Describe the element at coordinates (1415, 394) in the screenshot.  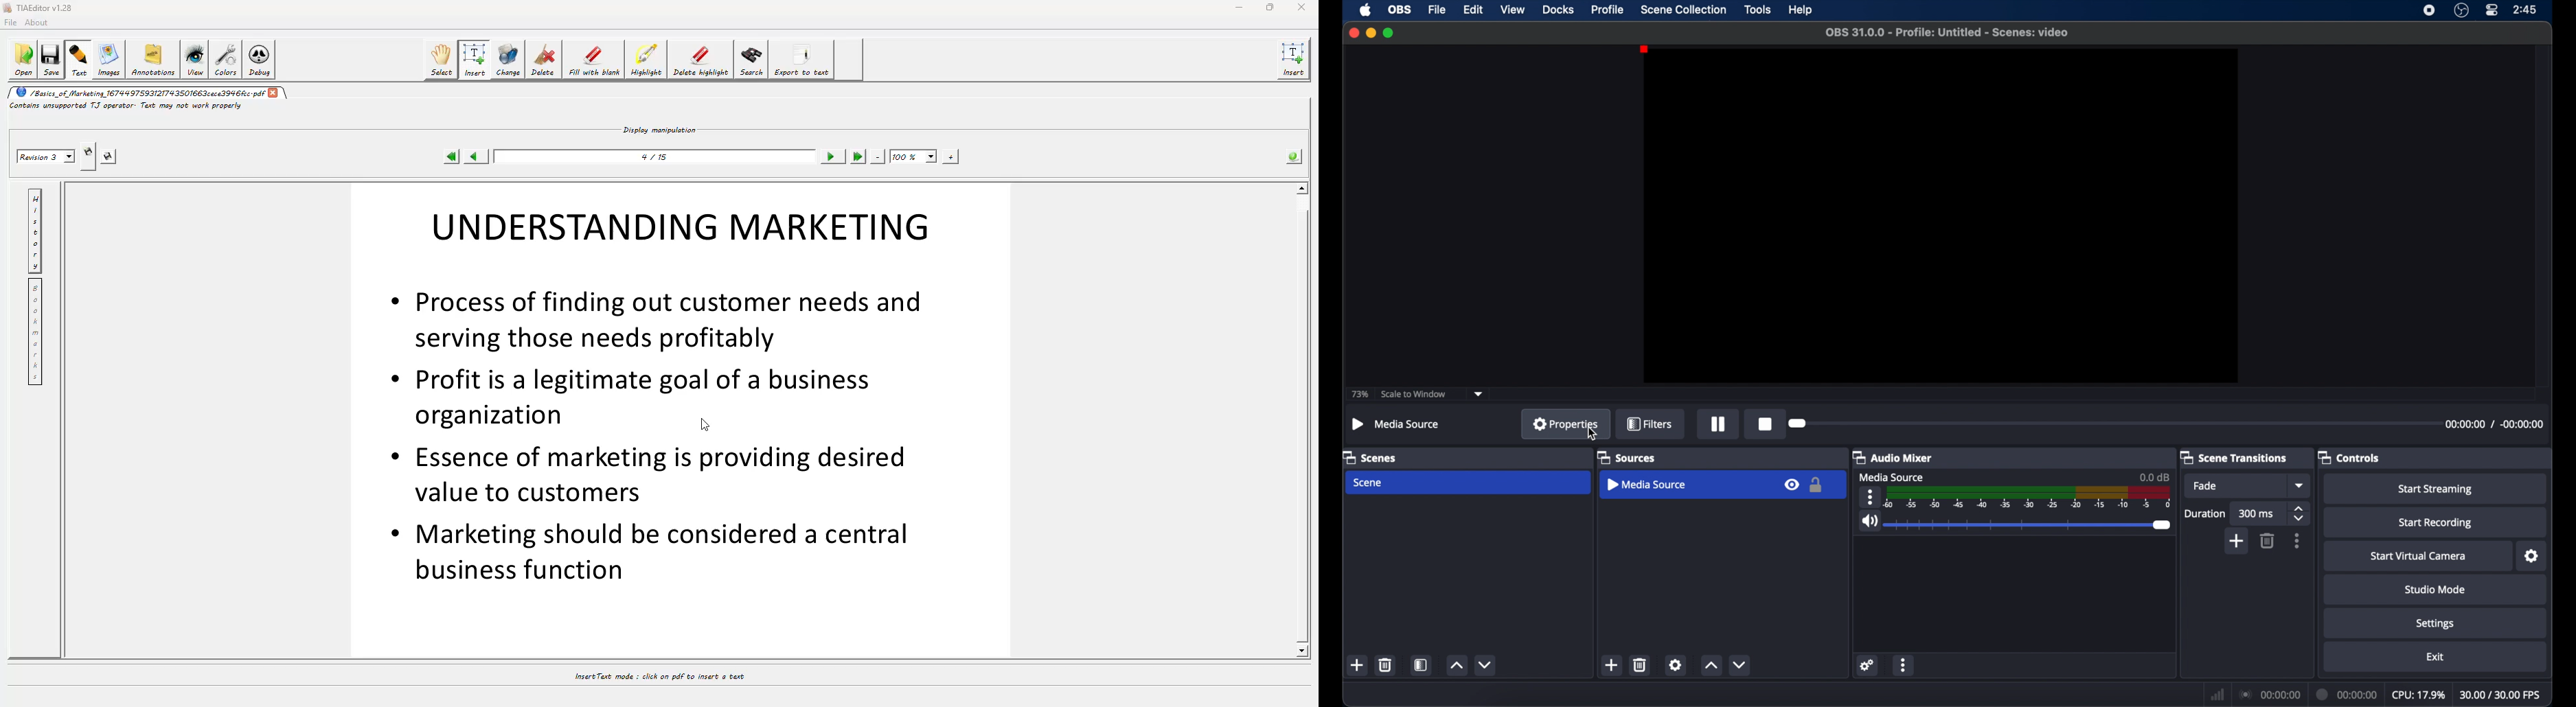
I see `scale to window` at that location.